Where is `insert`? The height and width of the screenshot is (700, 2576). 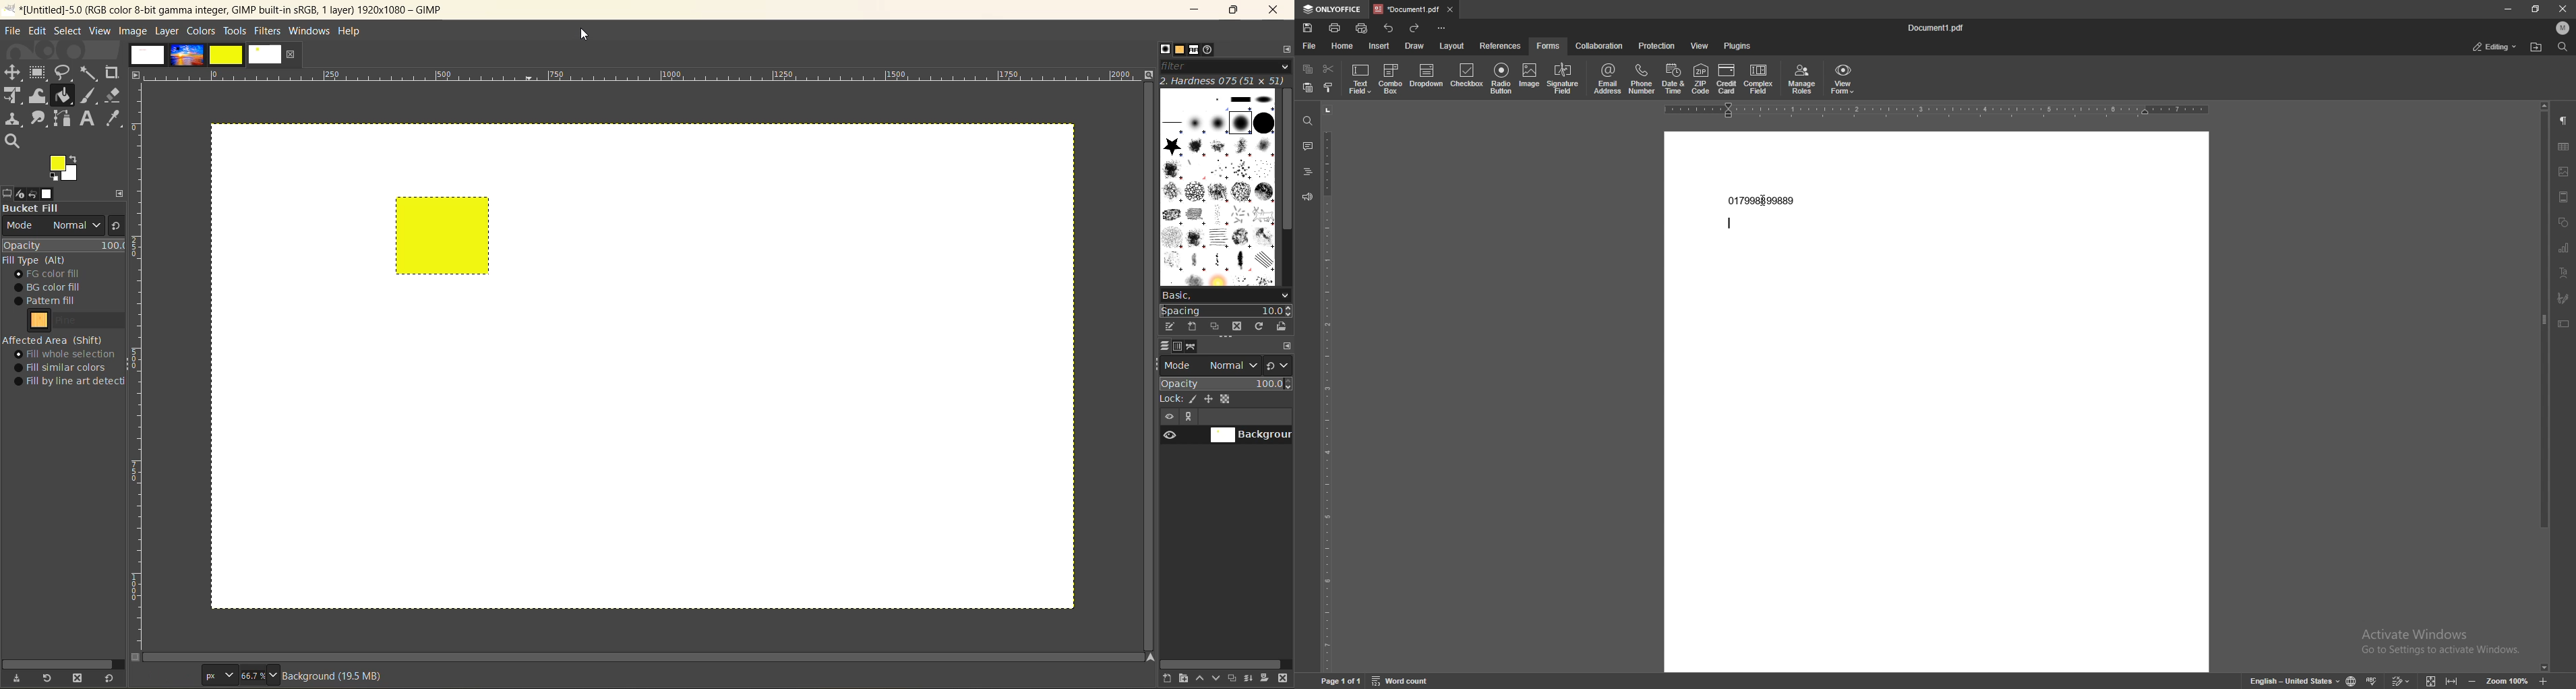 insert is located at coordinates (1380, 46).